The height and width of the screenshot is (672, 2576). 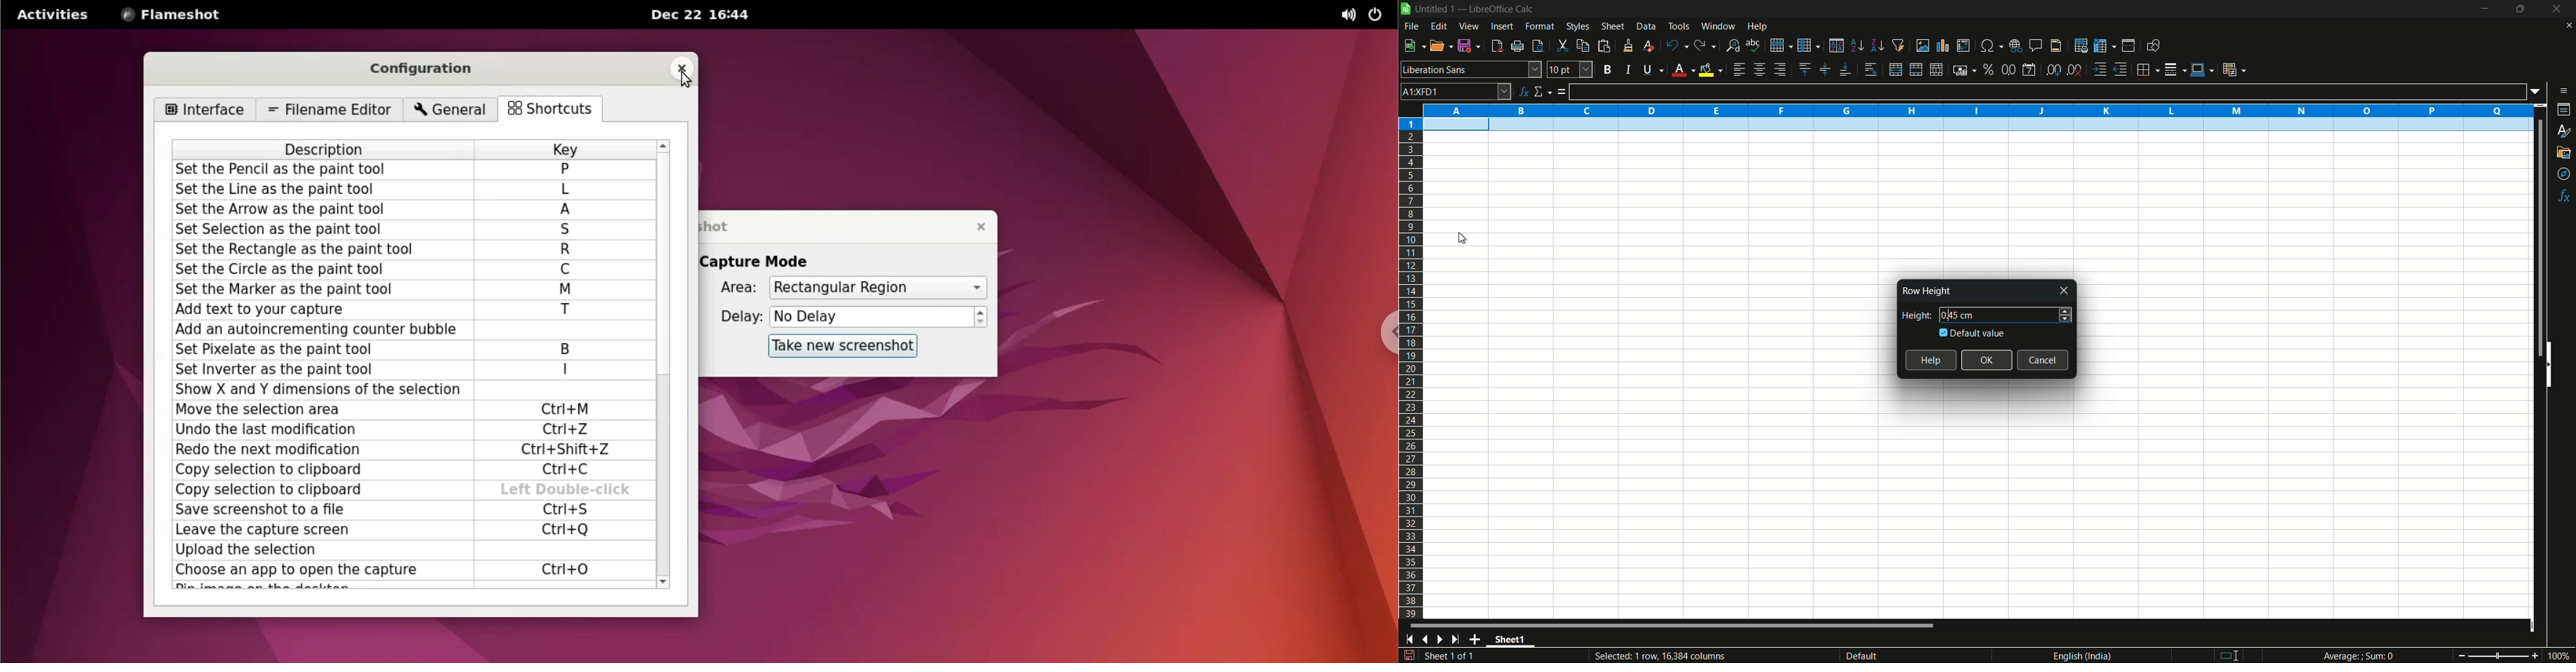 I want to click on sort ascending, so click(x=1857, y=46).